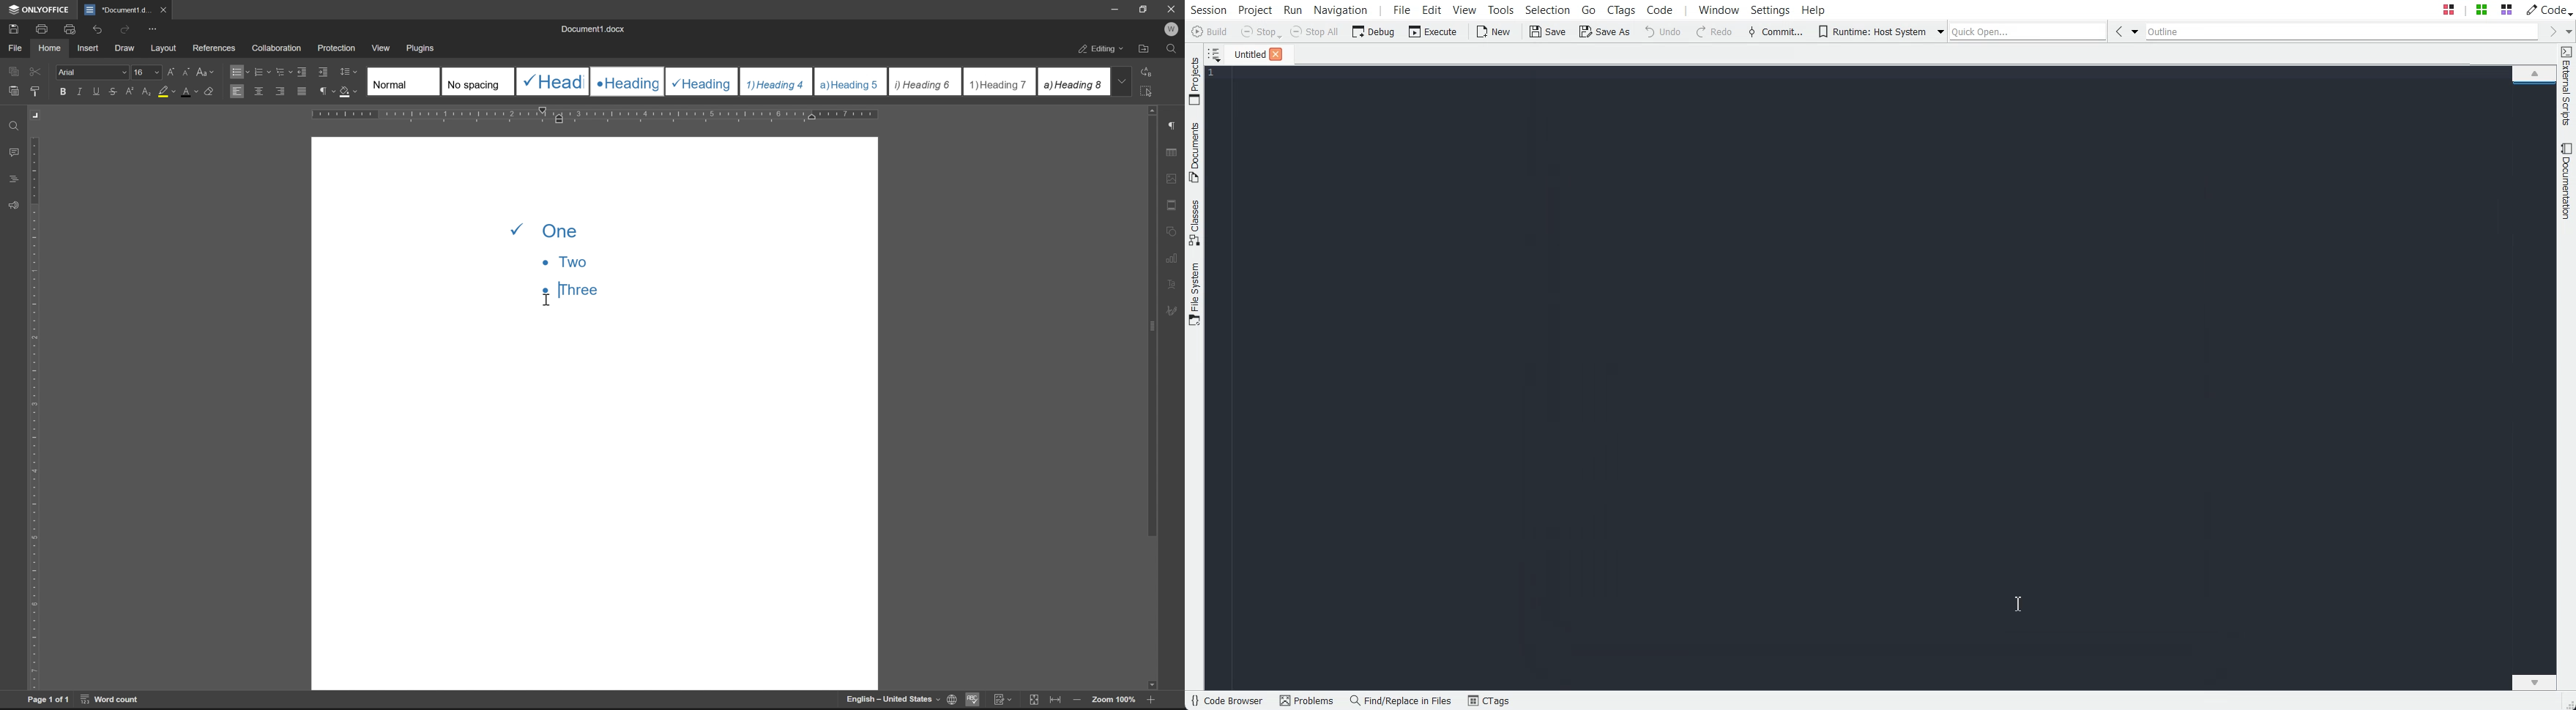 This screenshot has width=2576, height=728. I want to click on superscript, so click(131, 91).